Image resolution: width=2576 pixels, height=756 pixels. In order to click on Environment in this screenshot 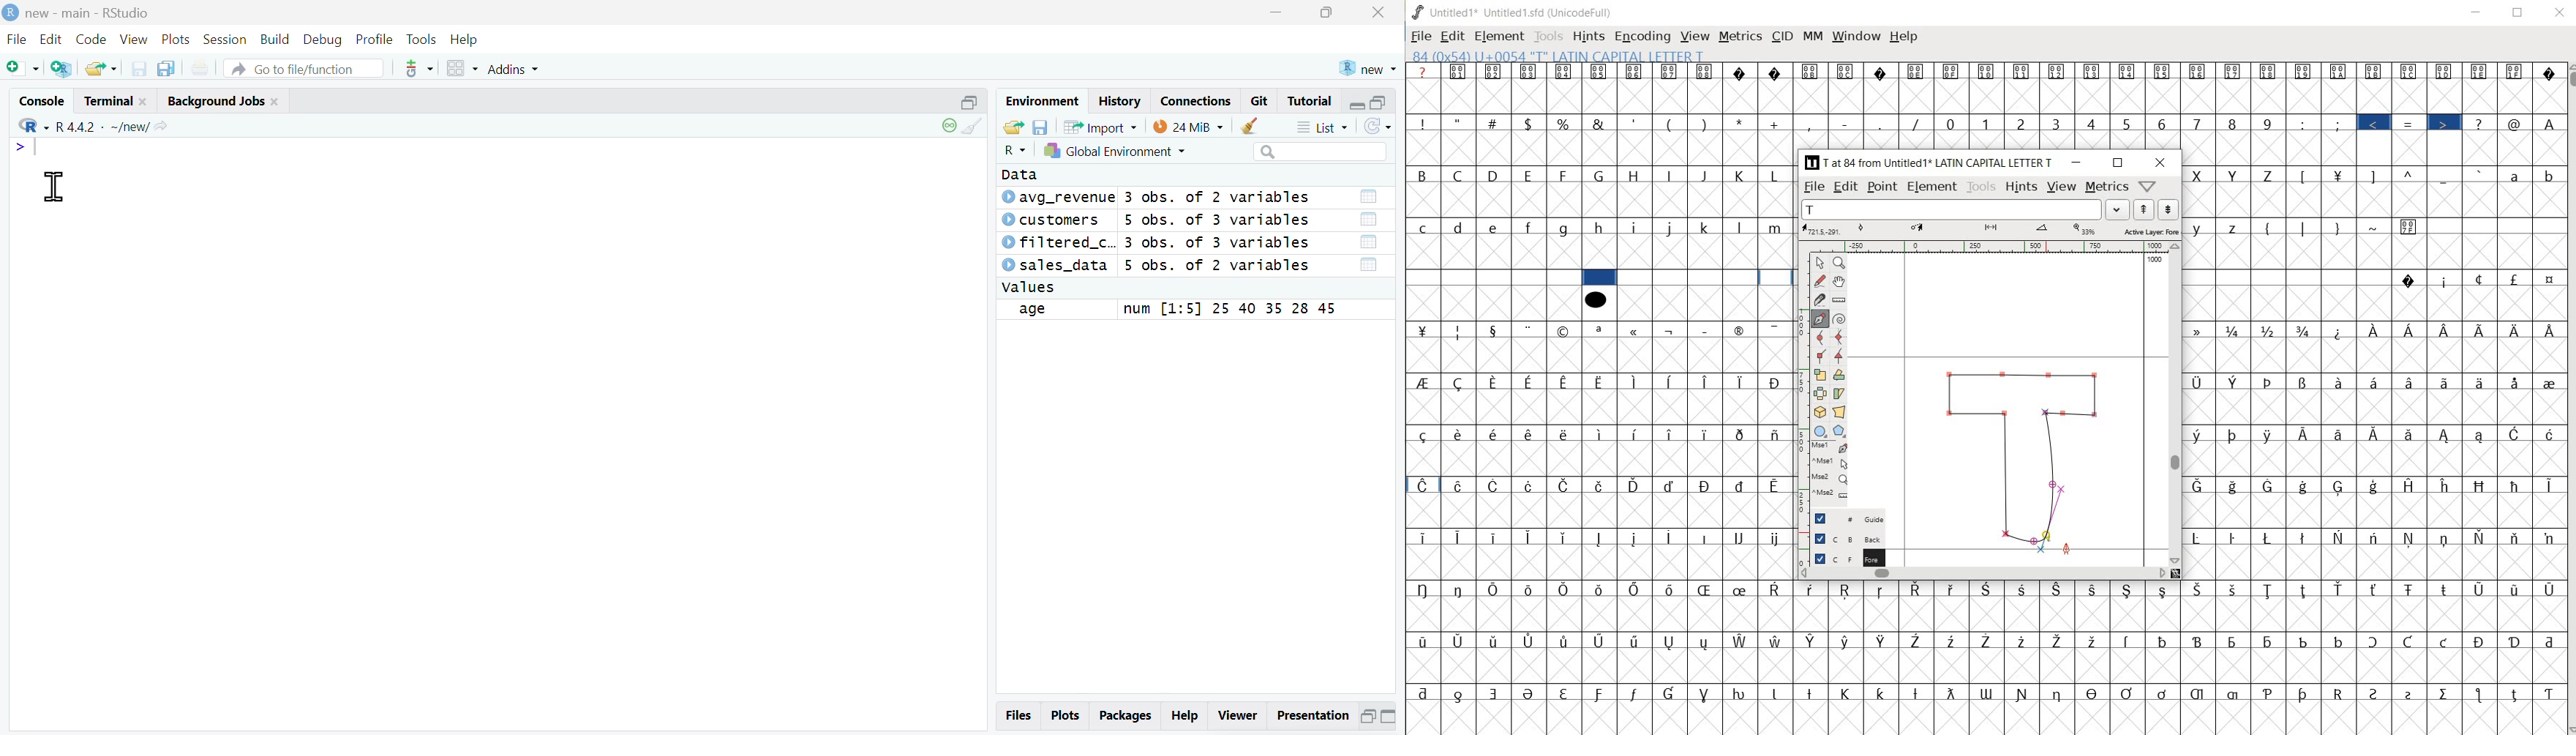, I will do `click(1043, 101)`.